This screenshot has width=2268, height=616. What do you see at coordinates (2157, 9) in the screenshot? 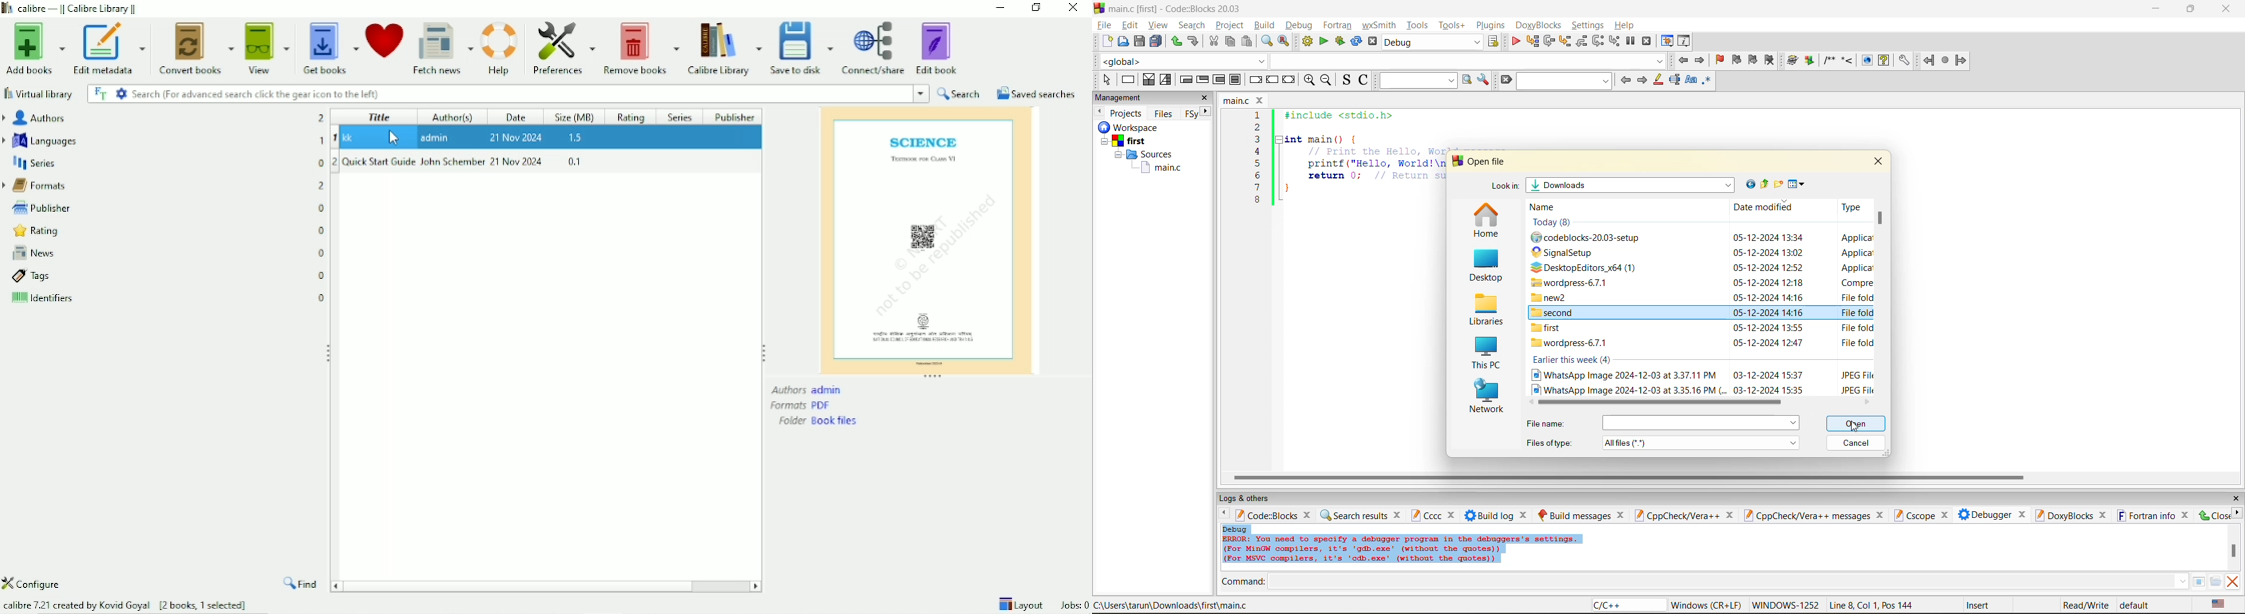
I see `minimize` at bounding box center [2157, 9].